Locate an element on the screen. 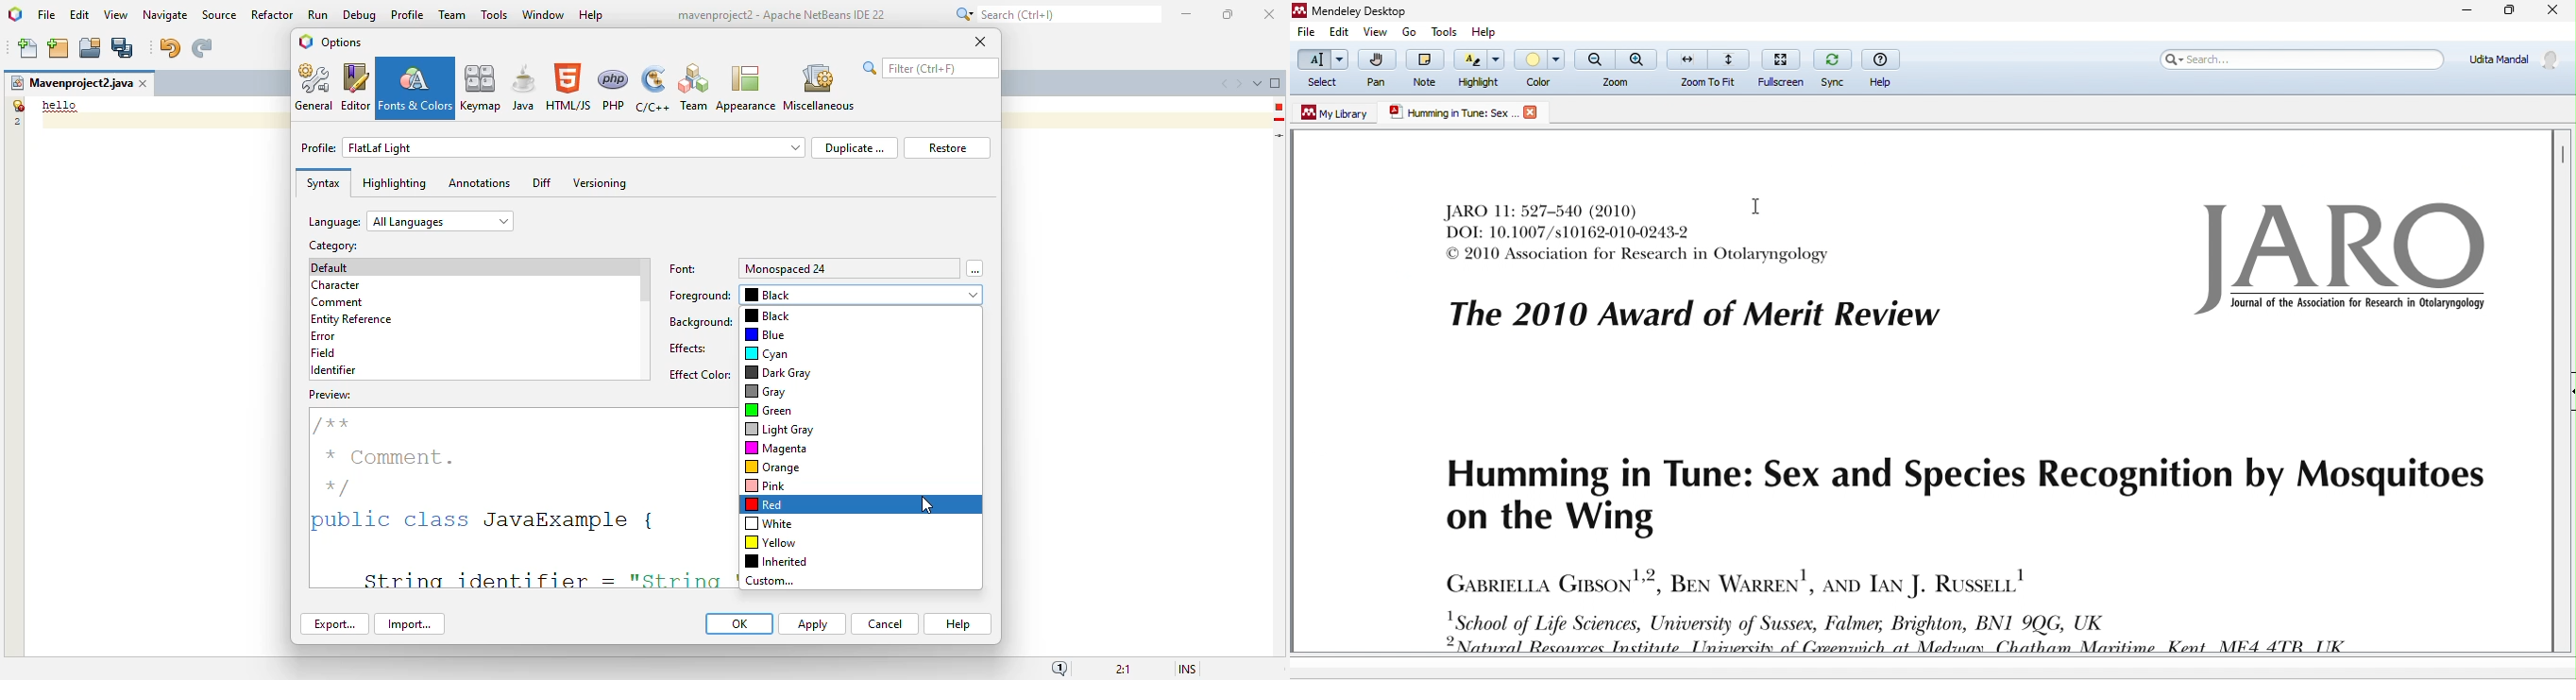 Image resolution: width=2576 pixels, height=700 pixels. current line is located at coordinates (1280, 135).